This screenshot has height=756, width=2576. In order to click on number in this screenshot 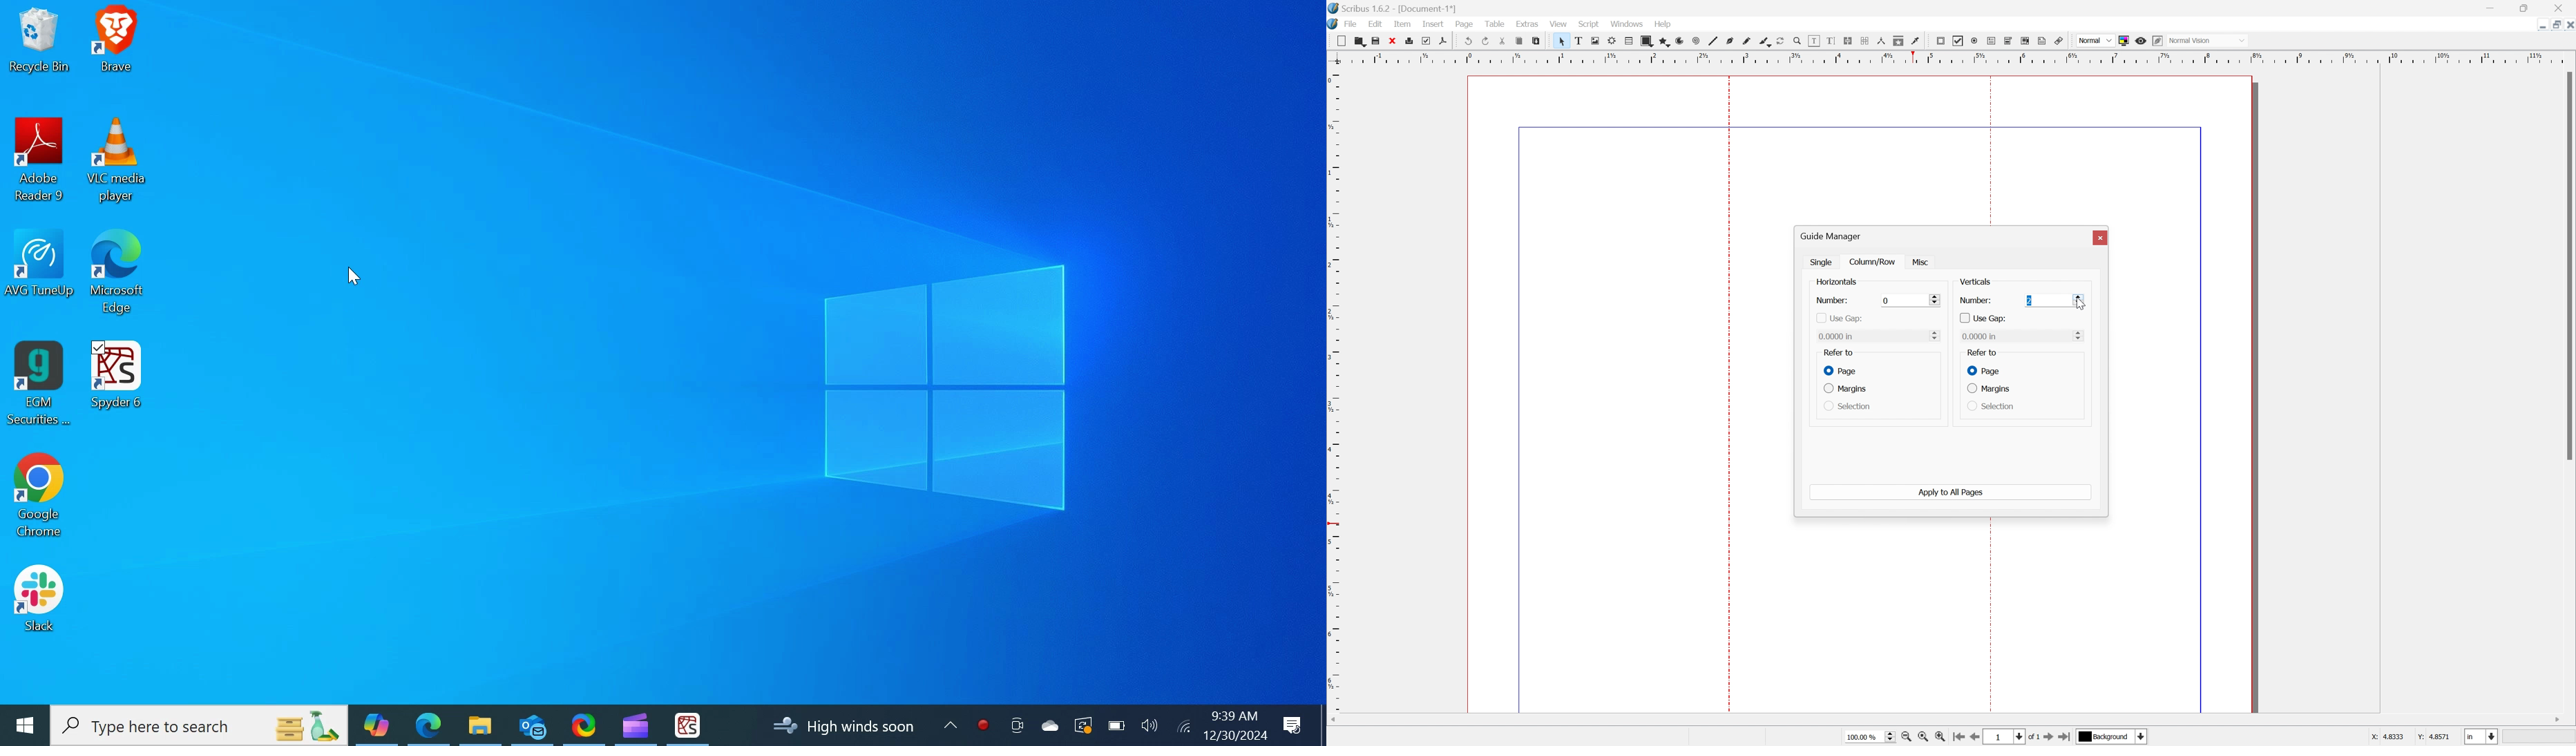, I will do `click(1975, 301)`.